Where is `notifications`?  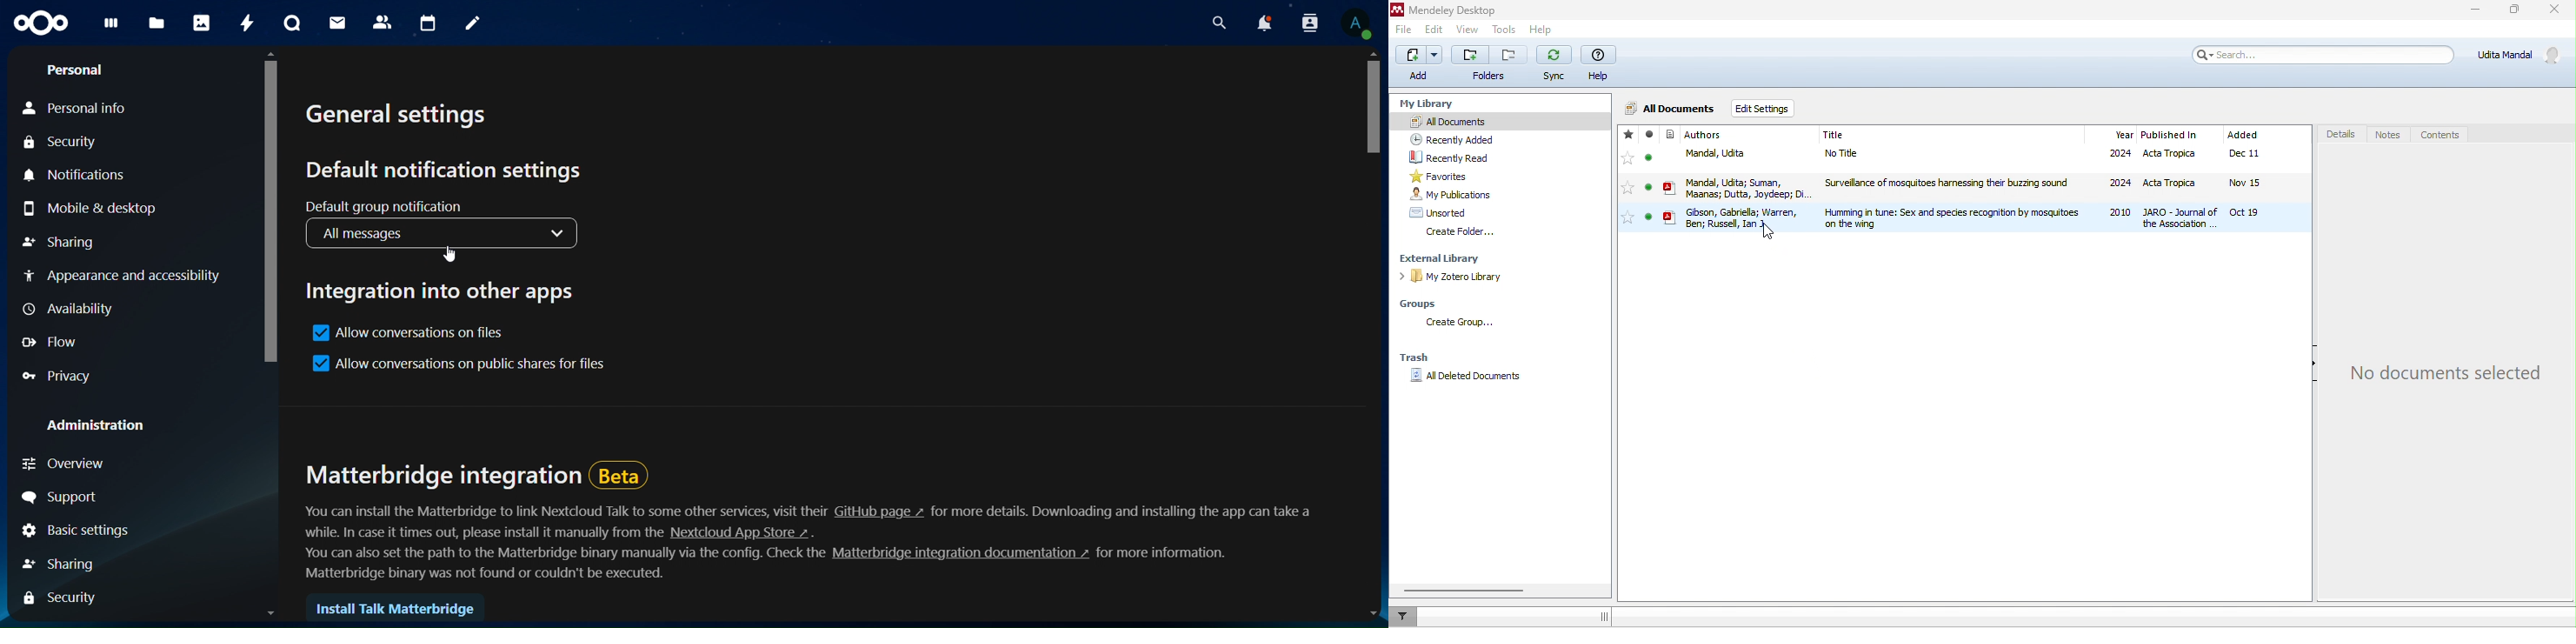
notifications is located at coordinates (81, 174).